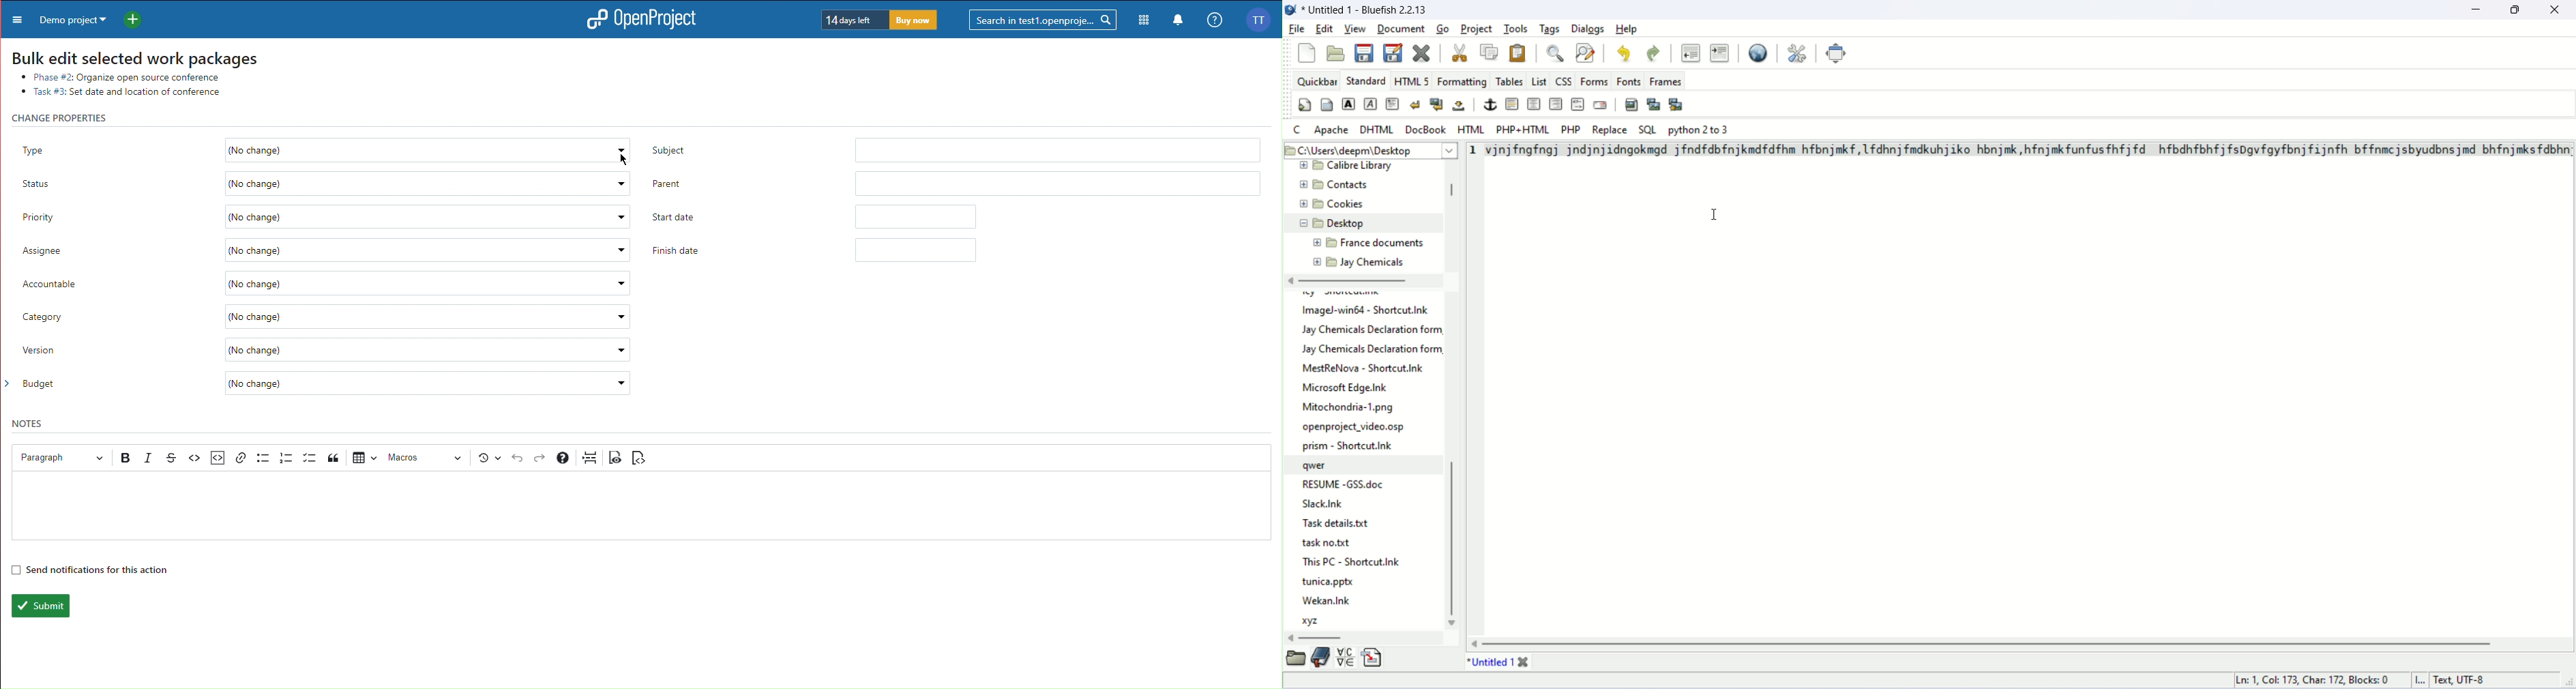  Describe the element at coordinates (1648, 129) in the screenshot. I see `SQL` at that location.